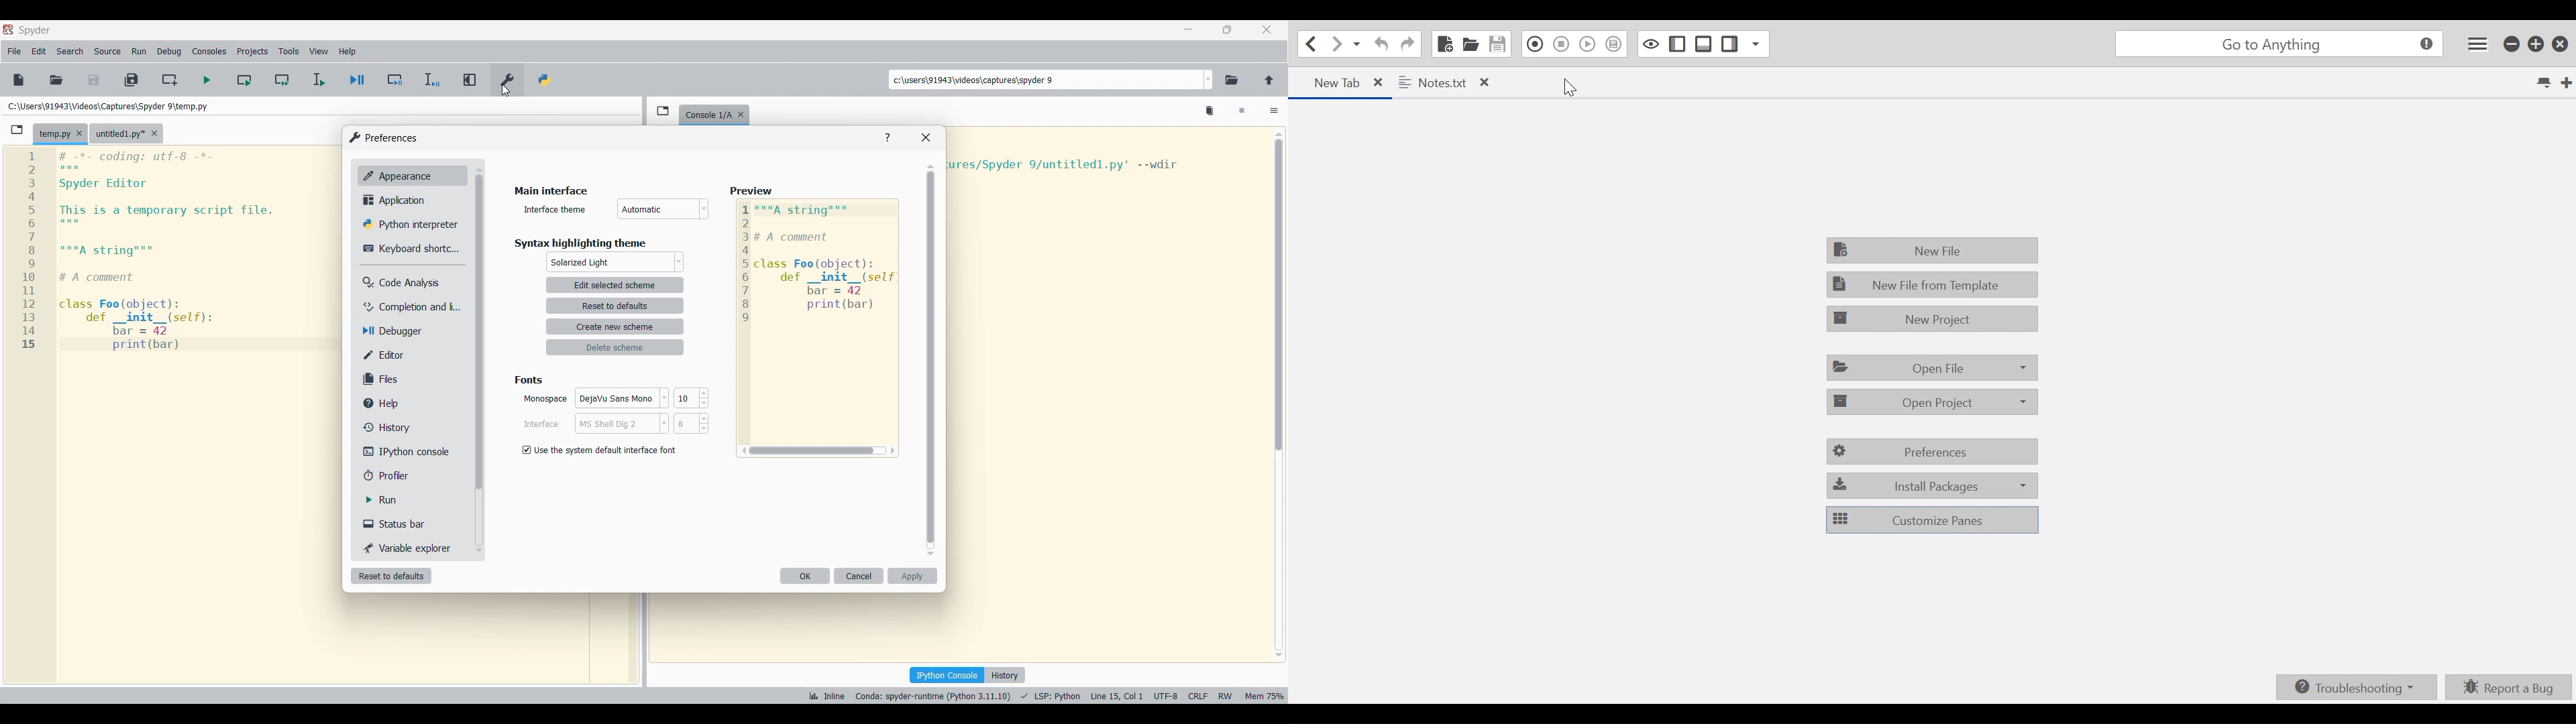  I want to click on Software name, so click(35, 30).